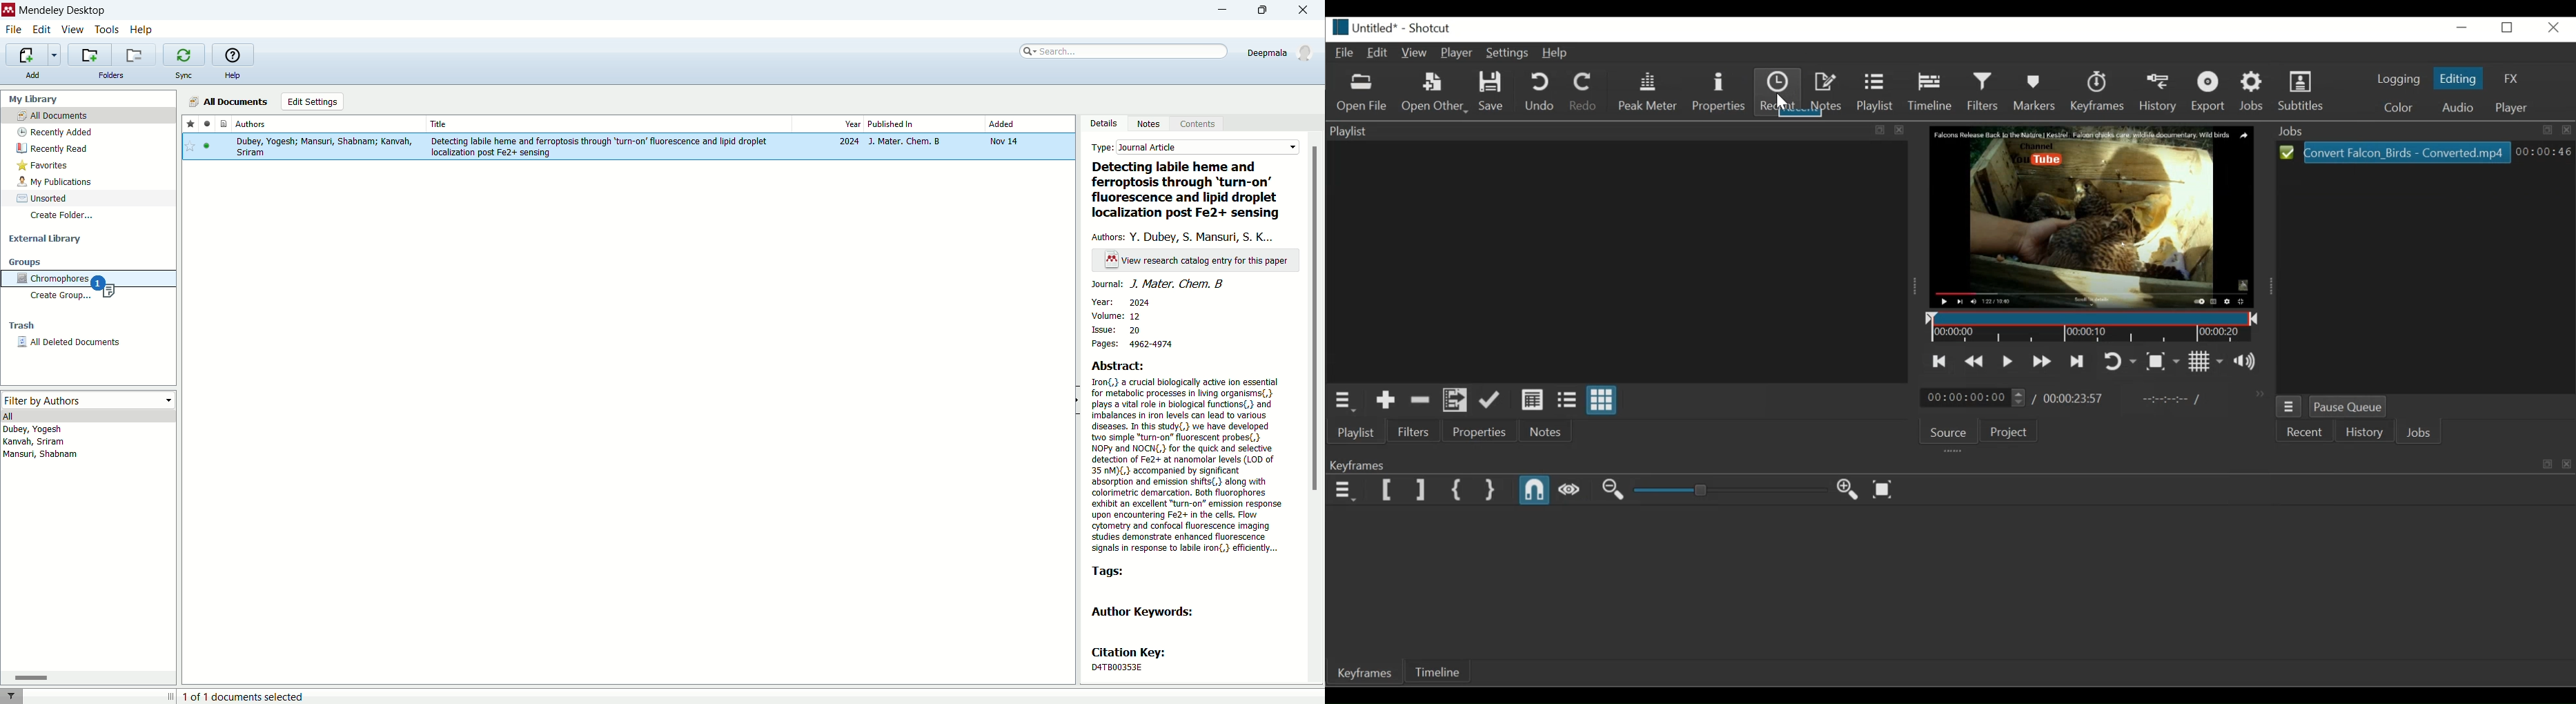 Image resolution: width=2576 pixels, height=728 pixels. Describe the element at coordinates (1613, 132) in the screenshot. I see `Playlist Panel` at that location.